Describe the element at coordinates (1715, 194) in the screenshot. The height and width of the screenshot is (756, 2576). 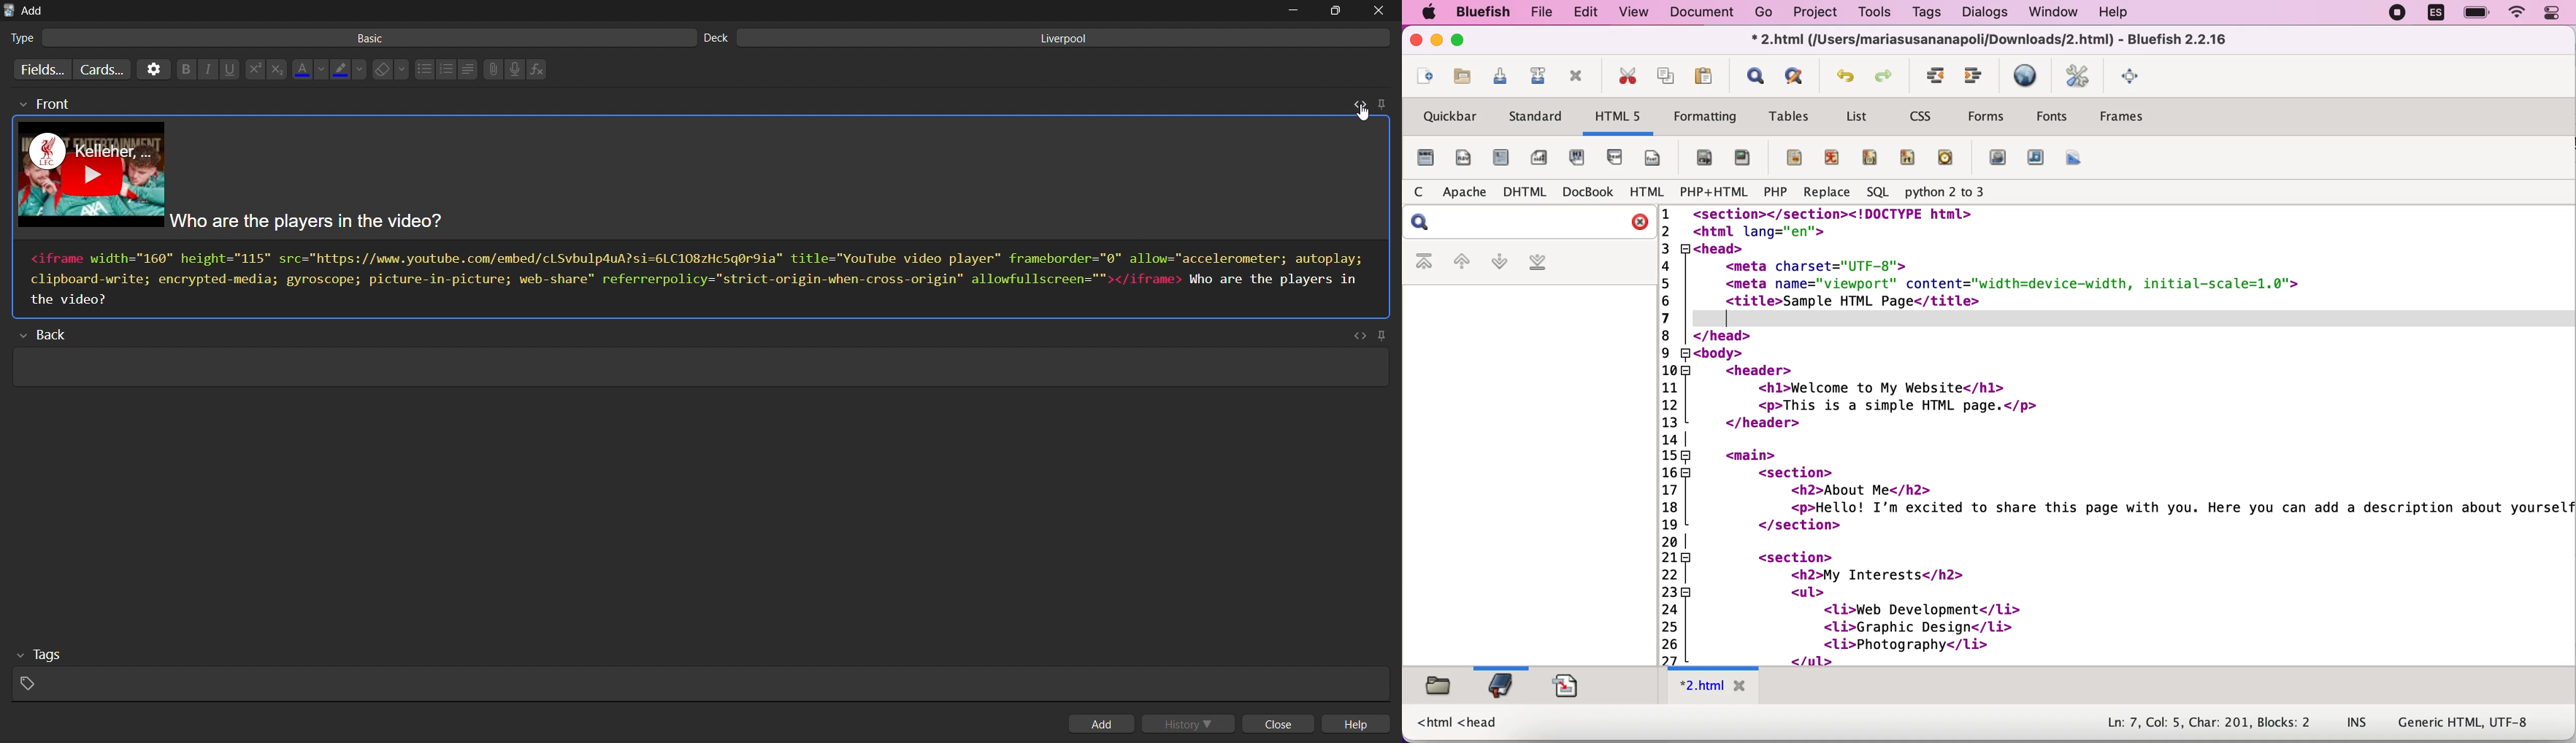
I see `php+html` at that location.